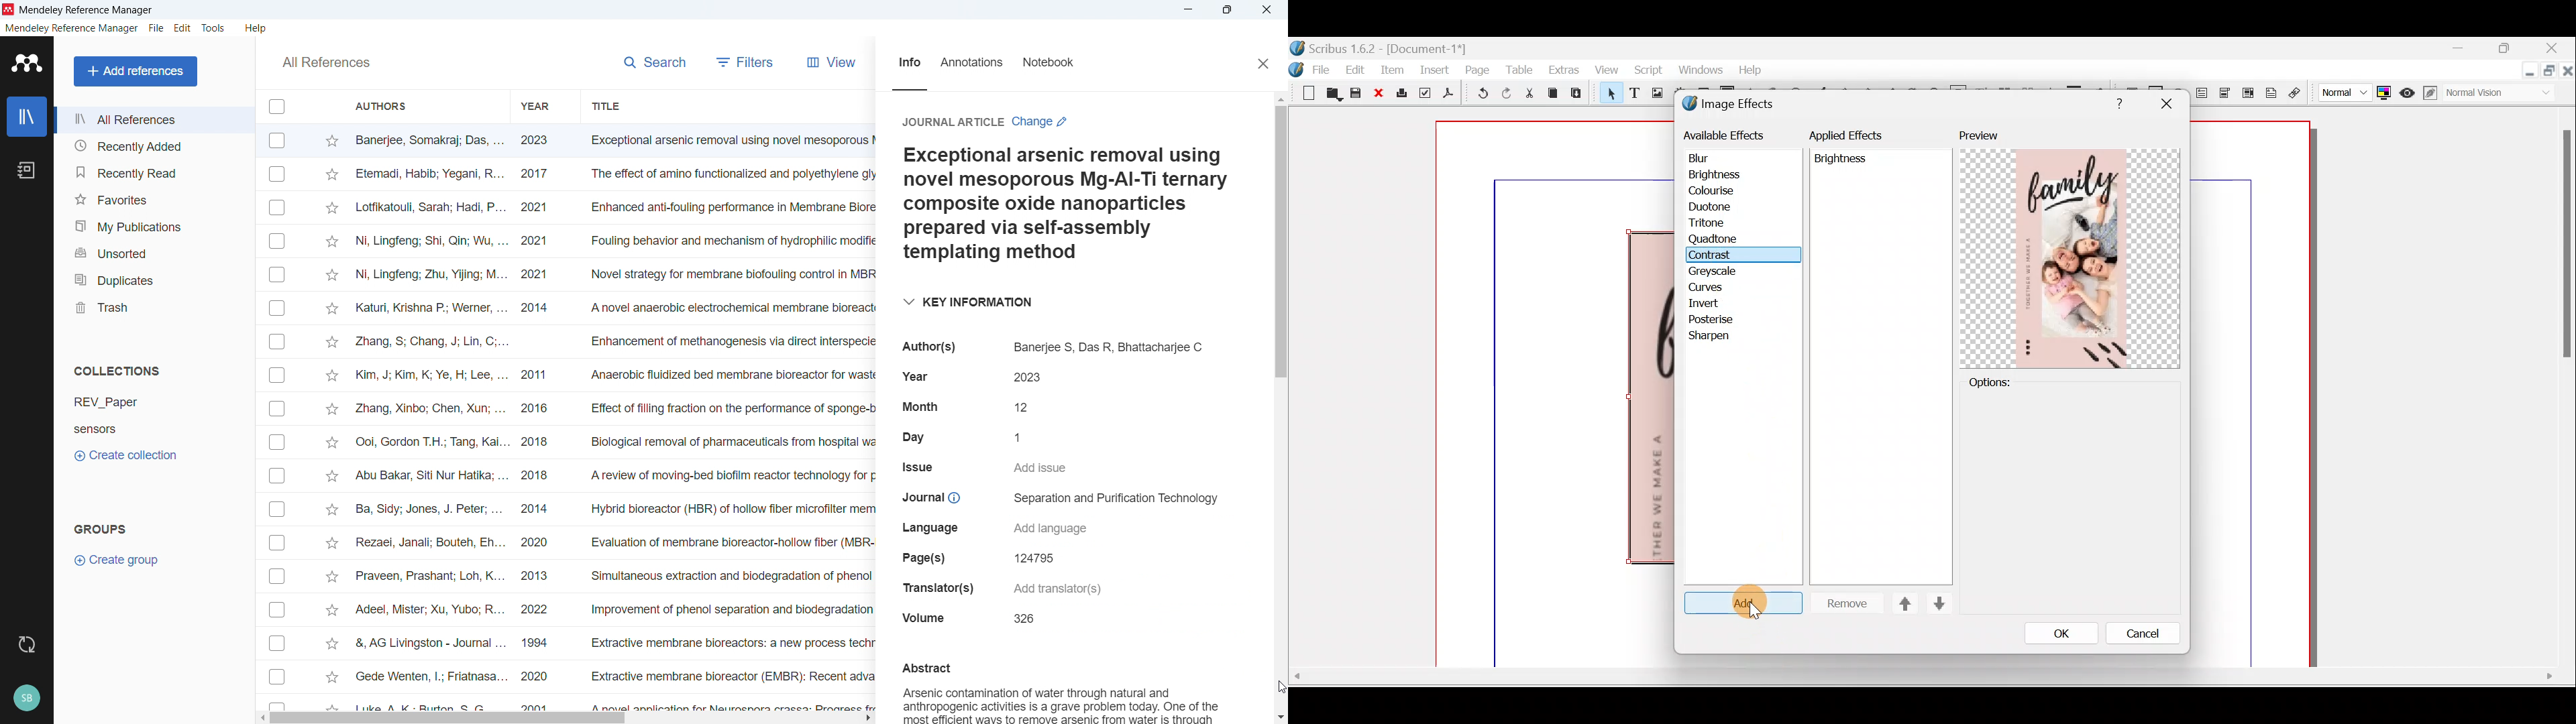 This screenshot has width=2576, height=728. What do you see at coordinates (1556, 395) in the screenshot?
I see `Canvas` at bounding box center [1556, 395].